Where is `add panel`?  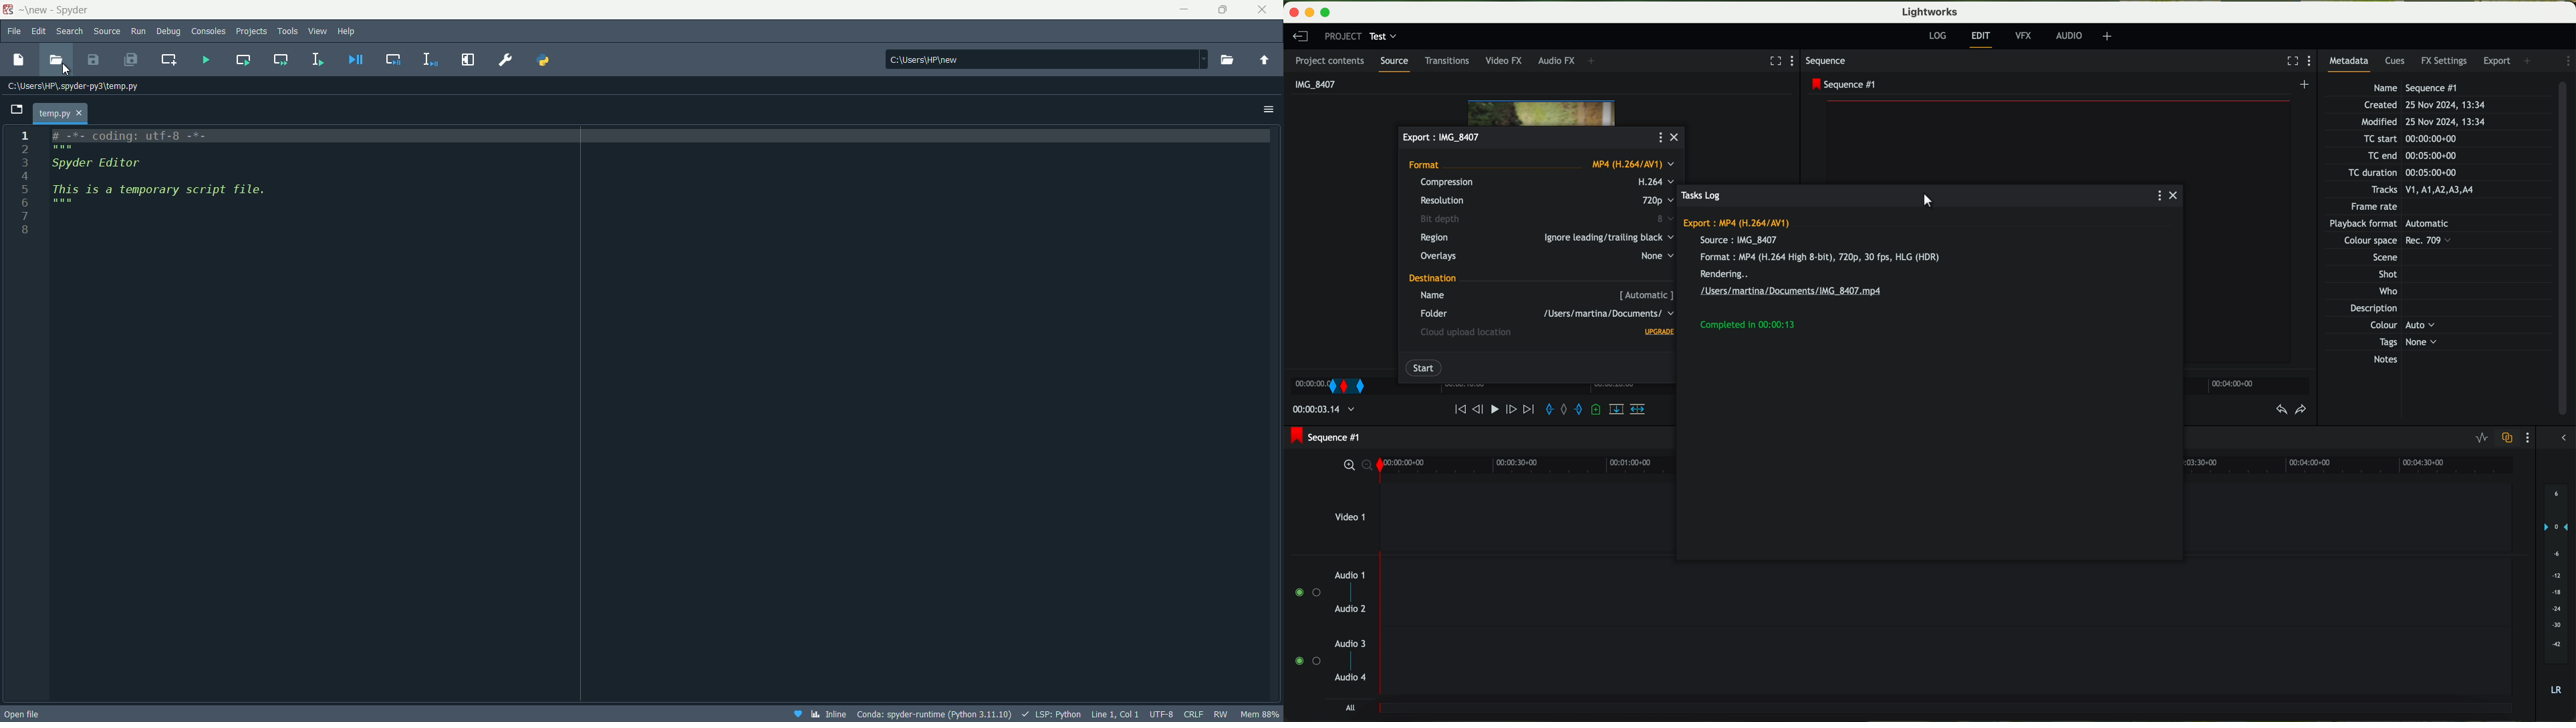 add panel is located at coordinates (2529, 60).